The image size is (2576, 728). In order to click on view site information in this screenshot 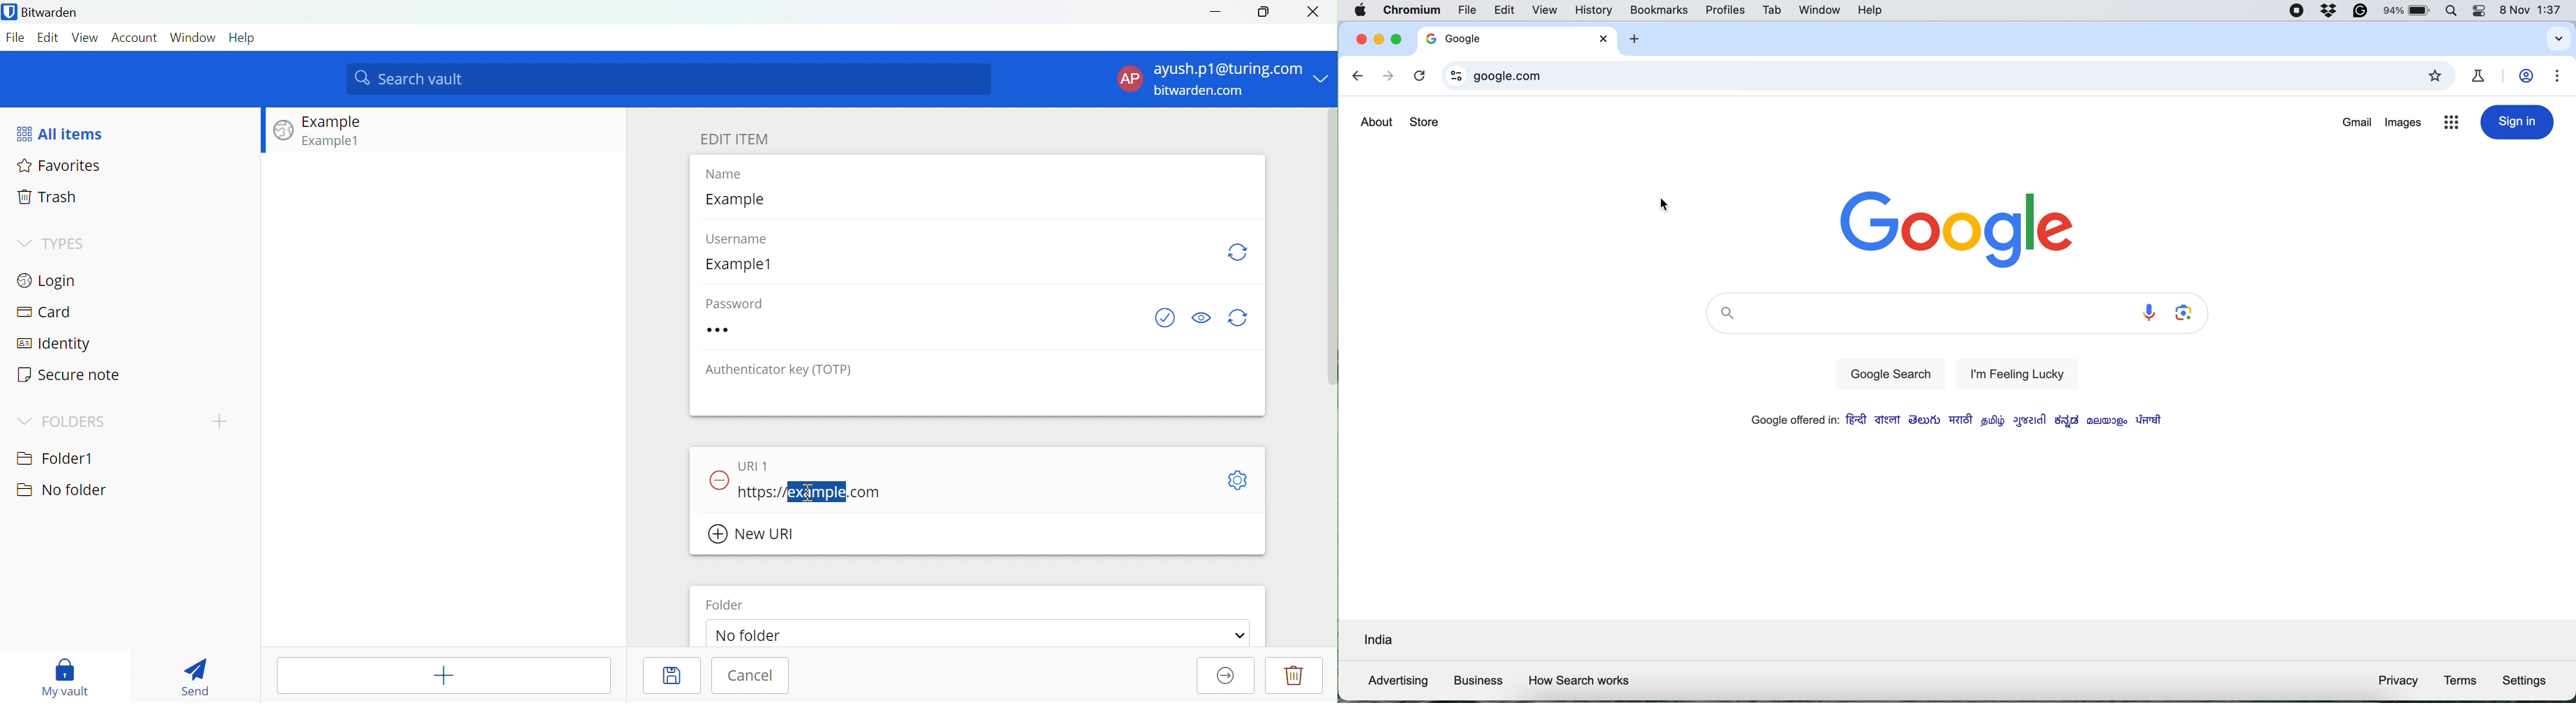, I will do `click(1453, 76)`.